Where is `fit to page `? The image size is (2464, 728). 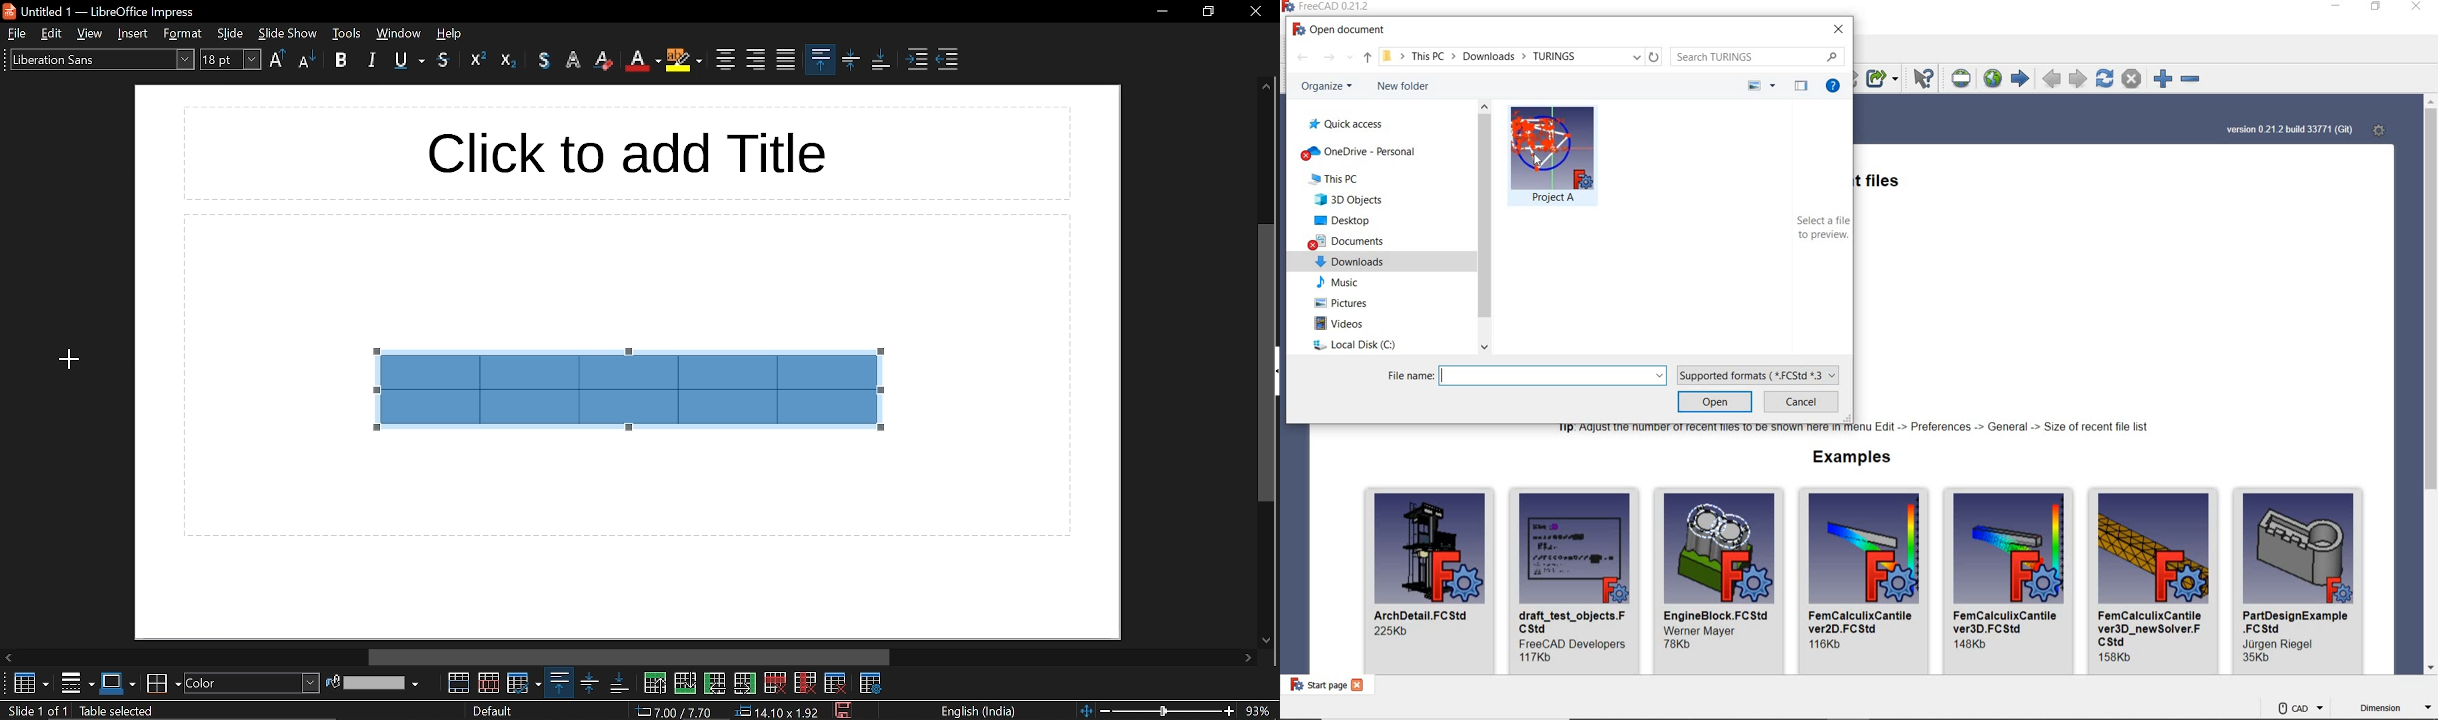
fit to page  is located at coordinates (1086, 709).